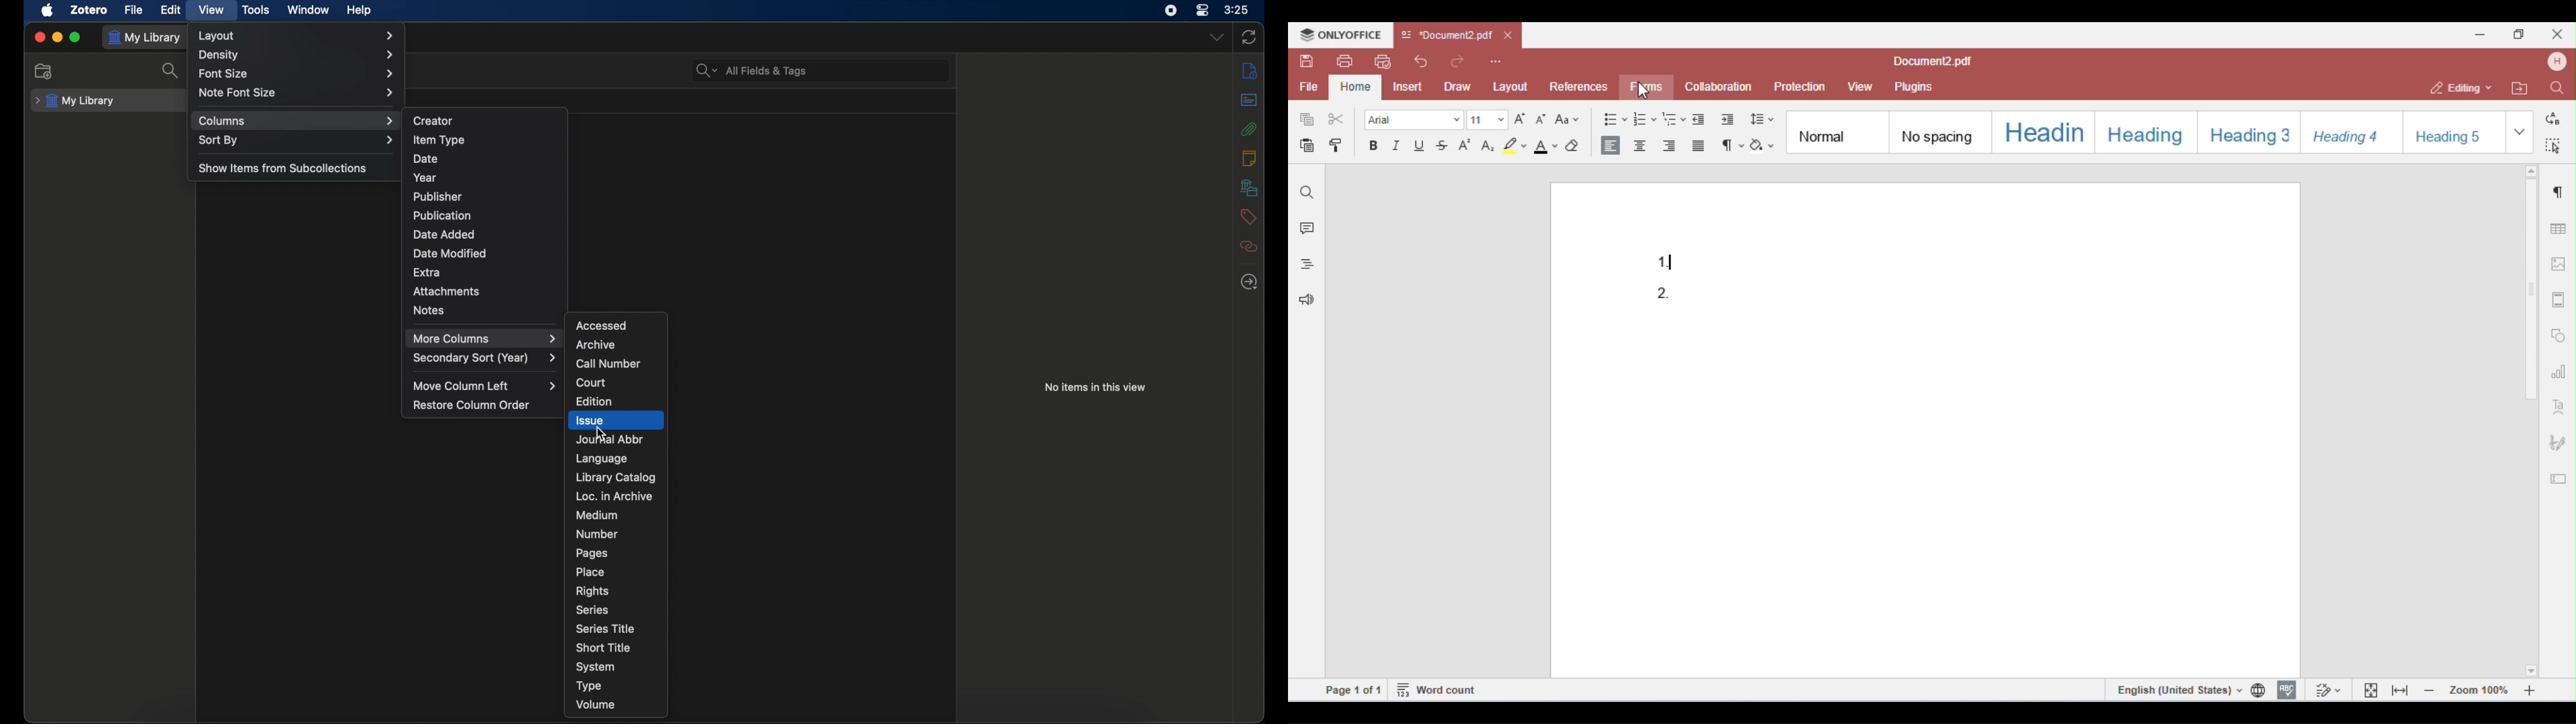  I want to click on , so click(1249, 71).